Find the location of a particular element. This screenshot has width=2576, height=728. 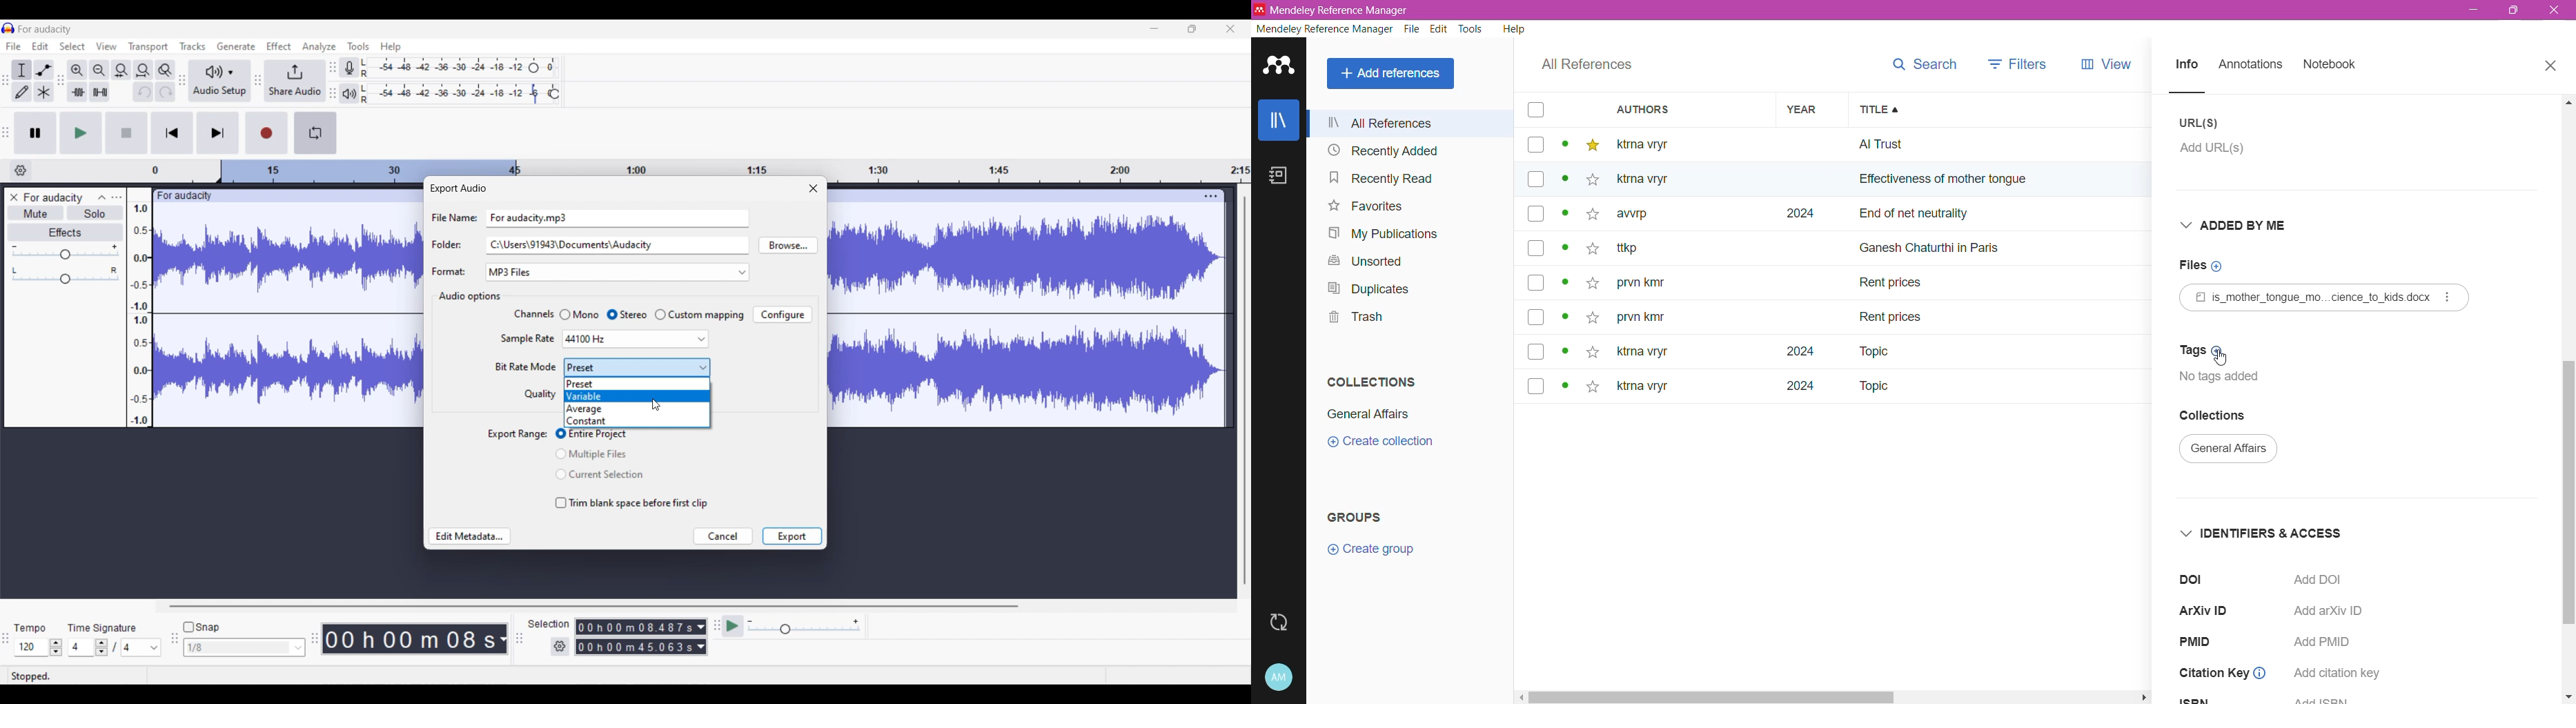

Cancel is located at coordinates (724, 536).